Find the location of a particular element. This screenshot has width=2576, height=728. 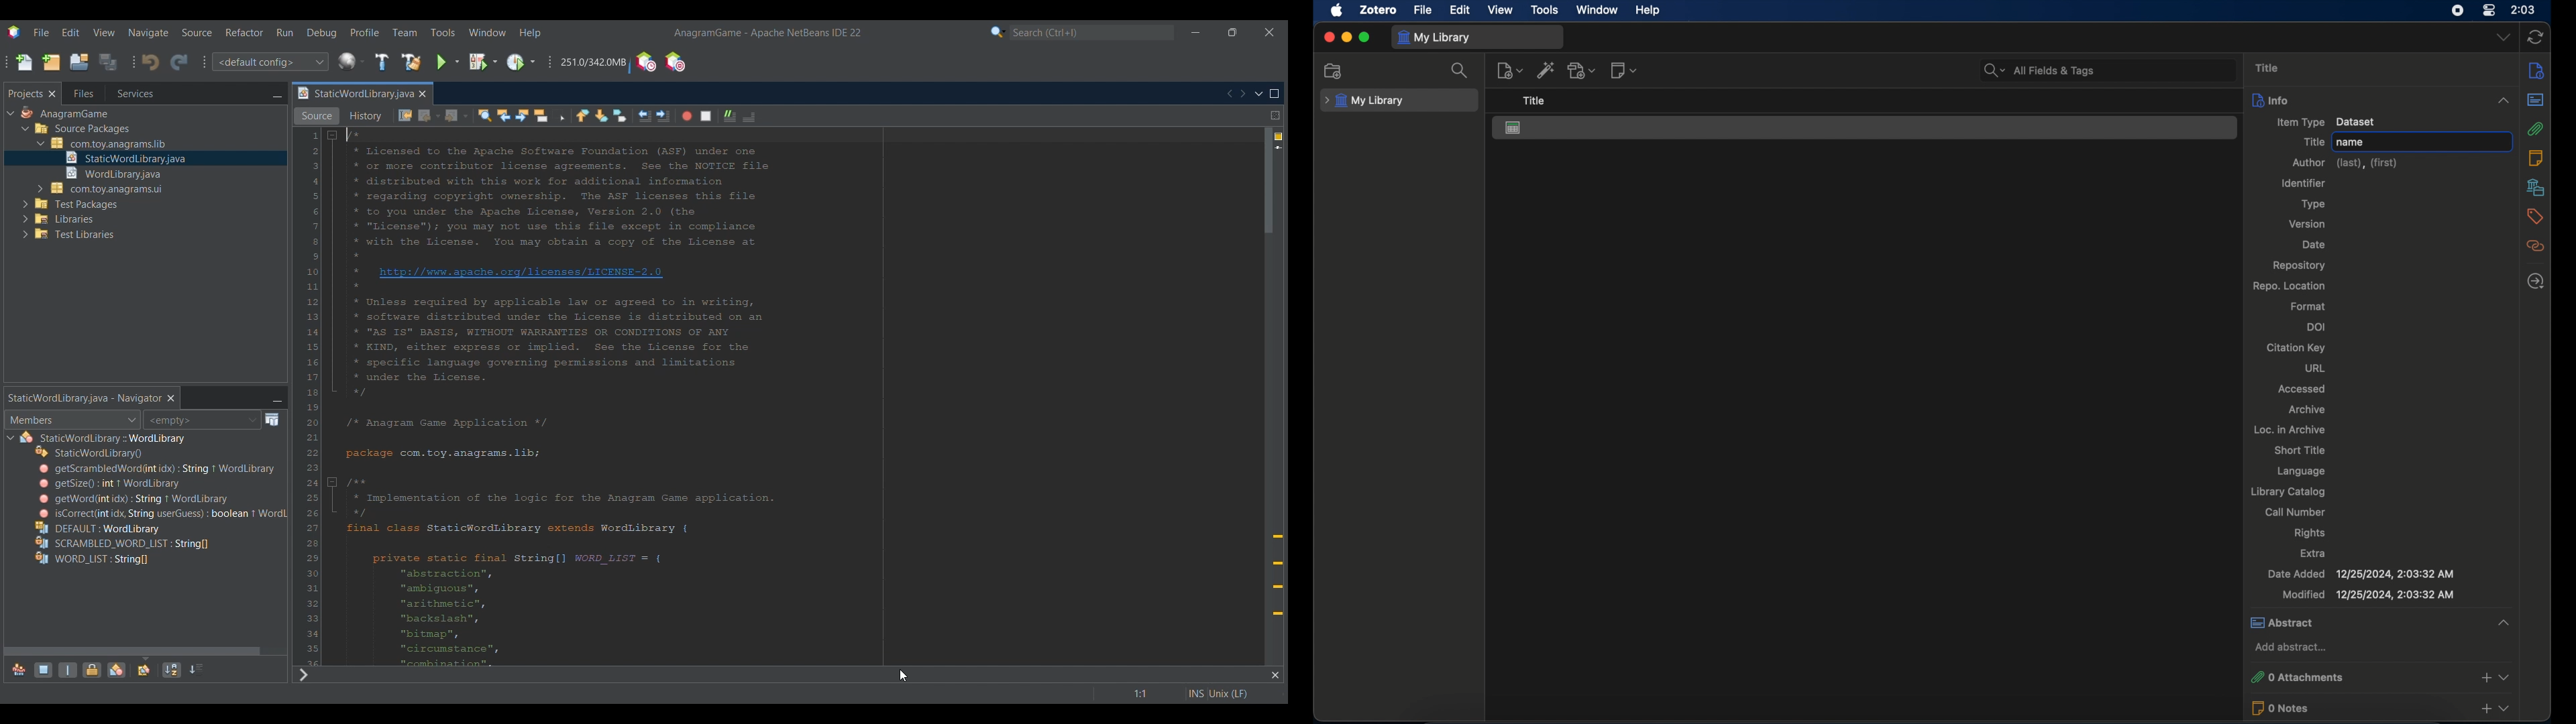

title is located at coordinates (1533, 101).